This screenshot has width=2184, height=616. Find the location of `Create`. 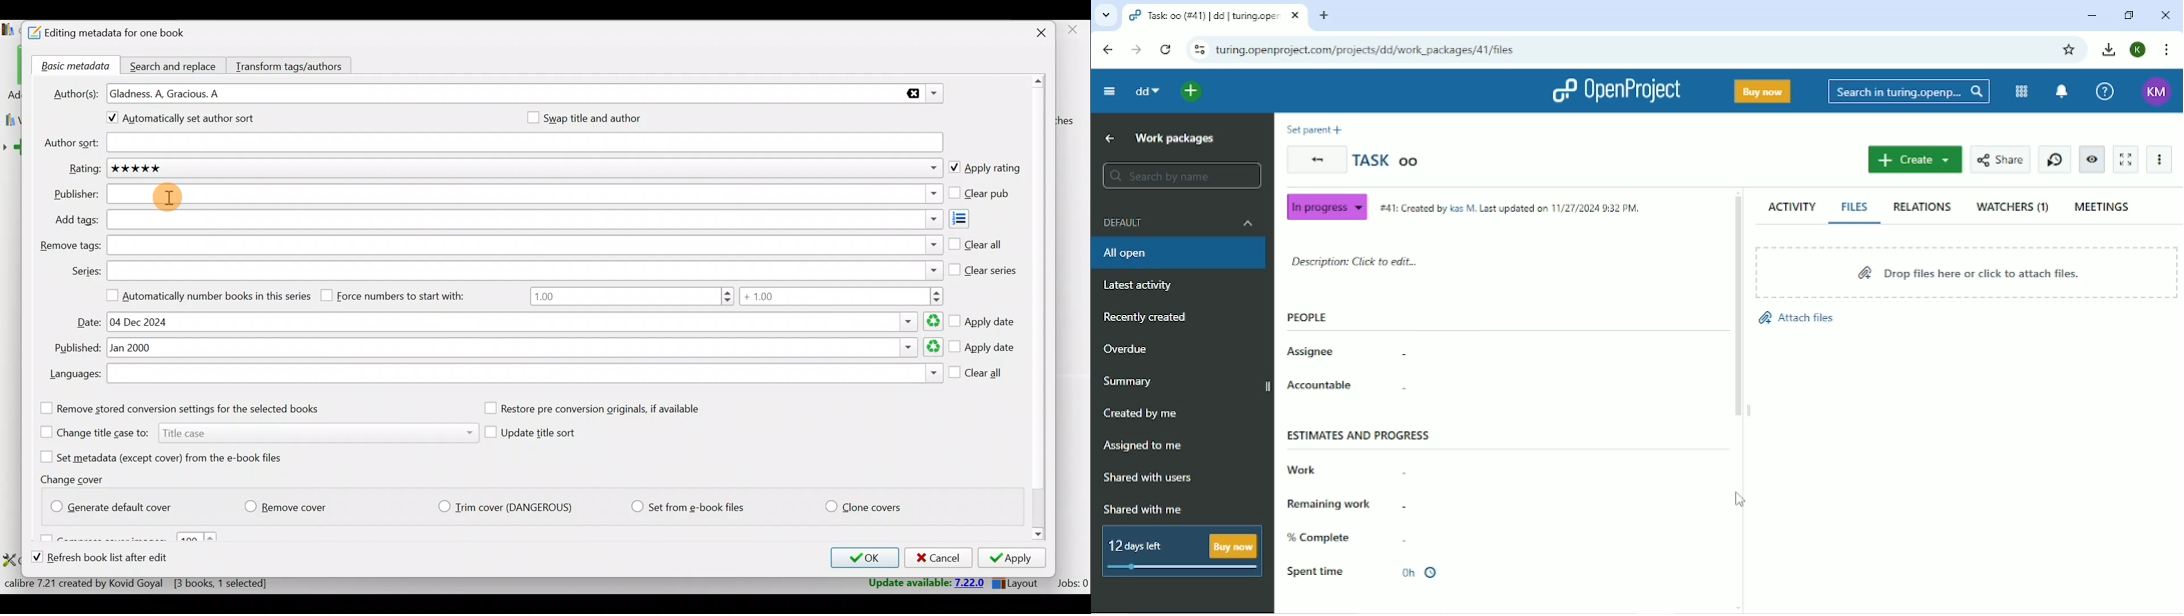

Create is located at coordinates (1914, 160).